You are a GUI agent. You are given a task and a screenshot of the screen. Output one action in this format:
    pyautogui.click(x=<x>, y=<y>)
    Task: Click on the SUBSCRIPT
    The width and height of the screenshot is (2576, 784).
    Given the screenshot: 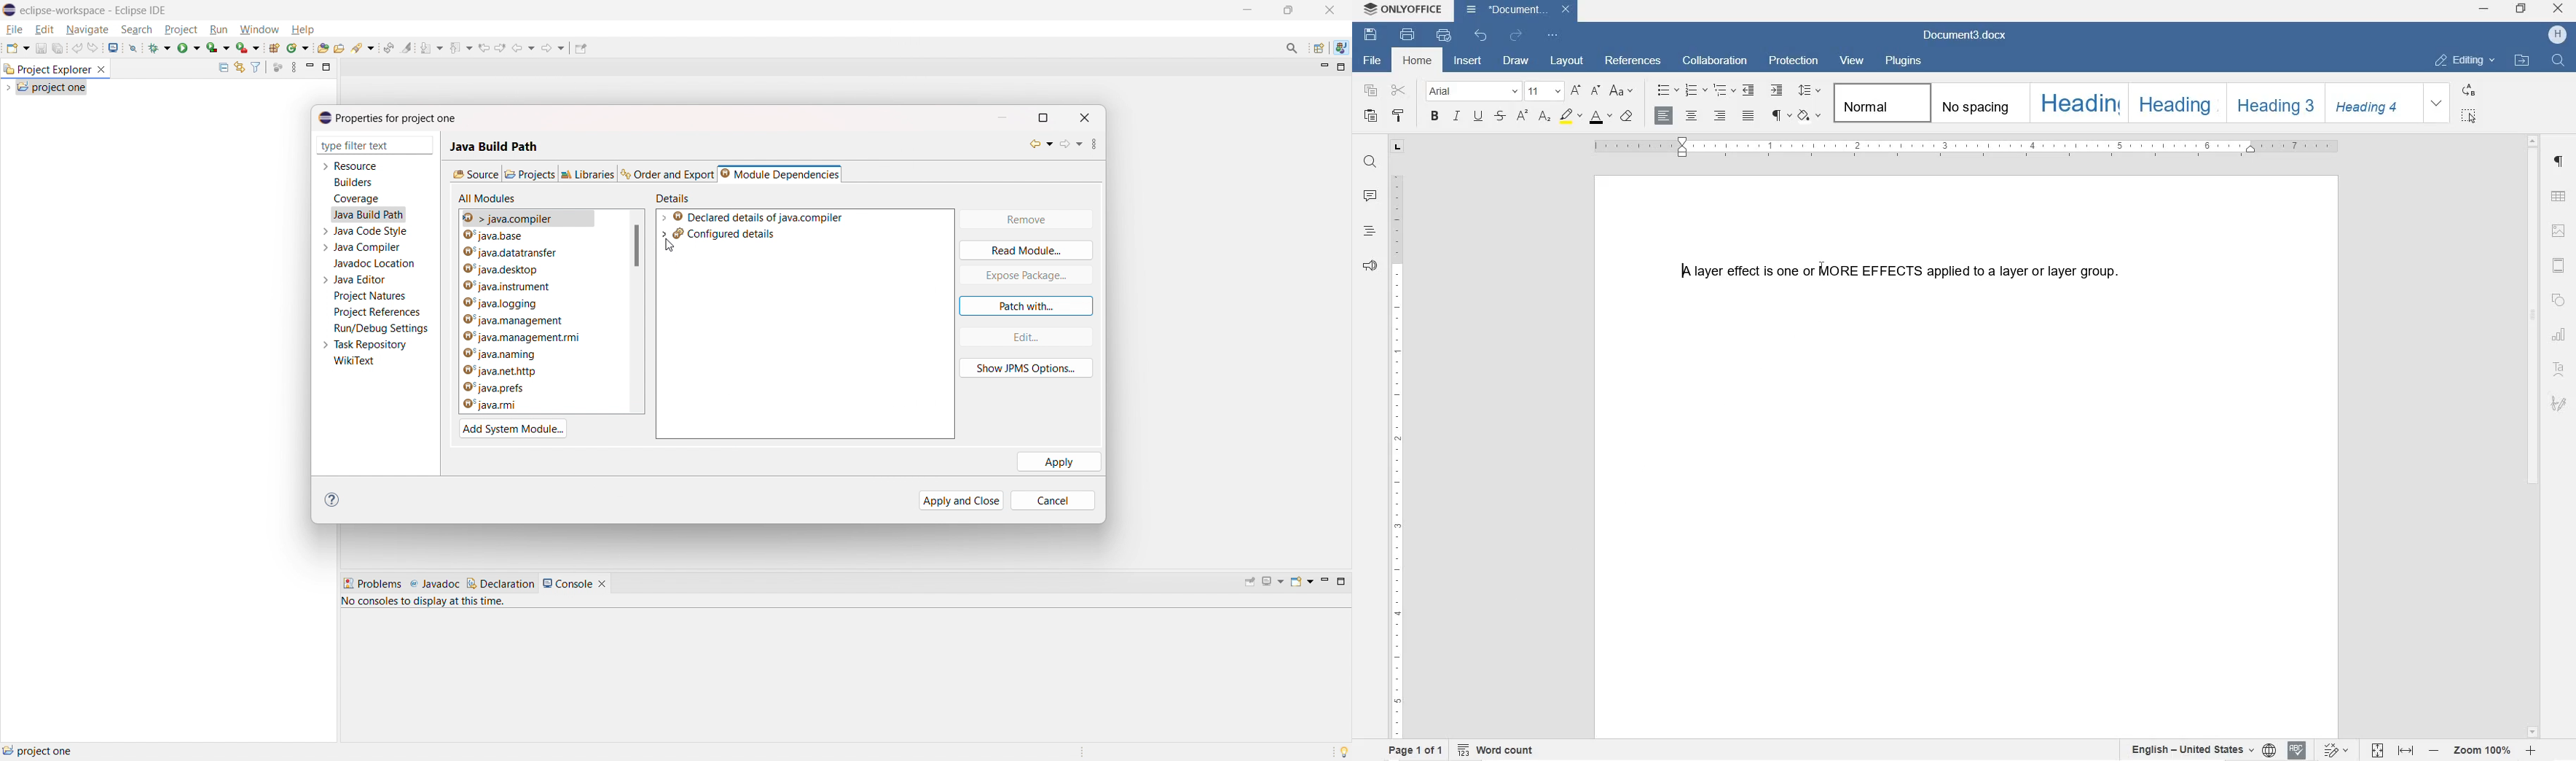 What is the action you would take?
    pyautogui.click(x=1544, y=117)
    